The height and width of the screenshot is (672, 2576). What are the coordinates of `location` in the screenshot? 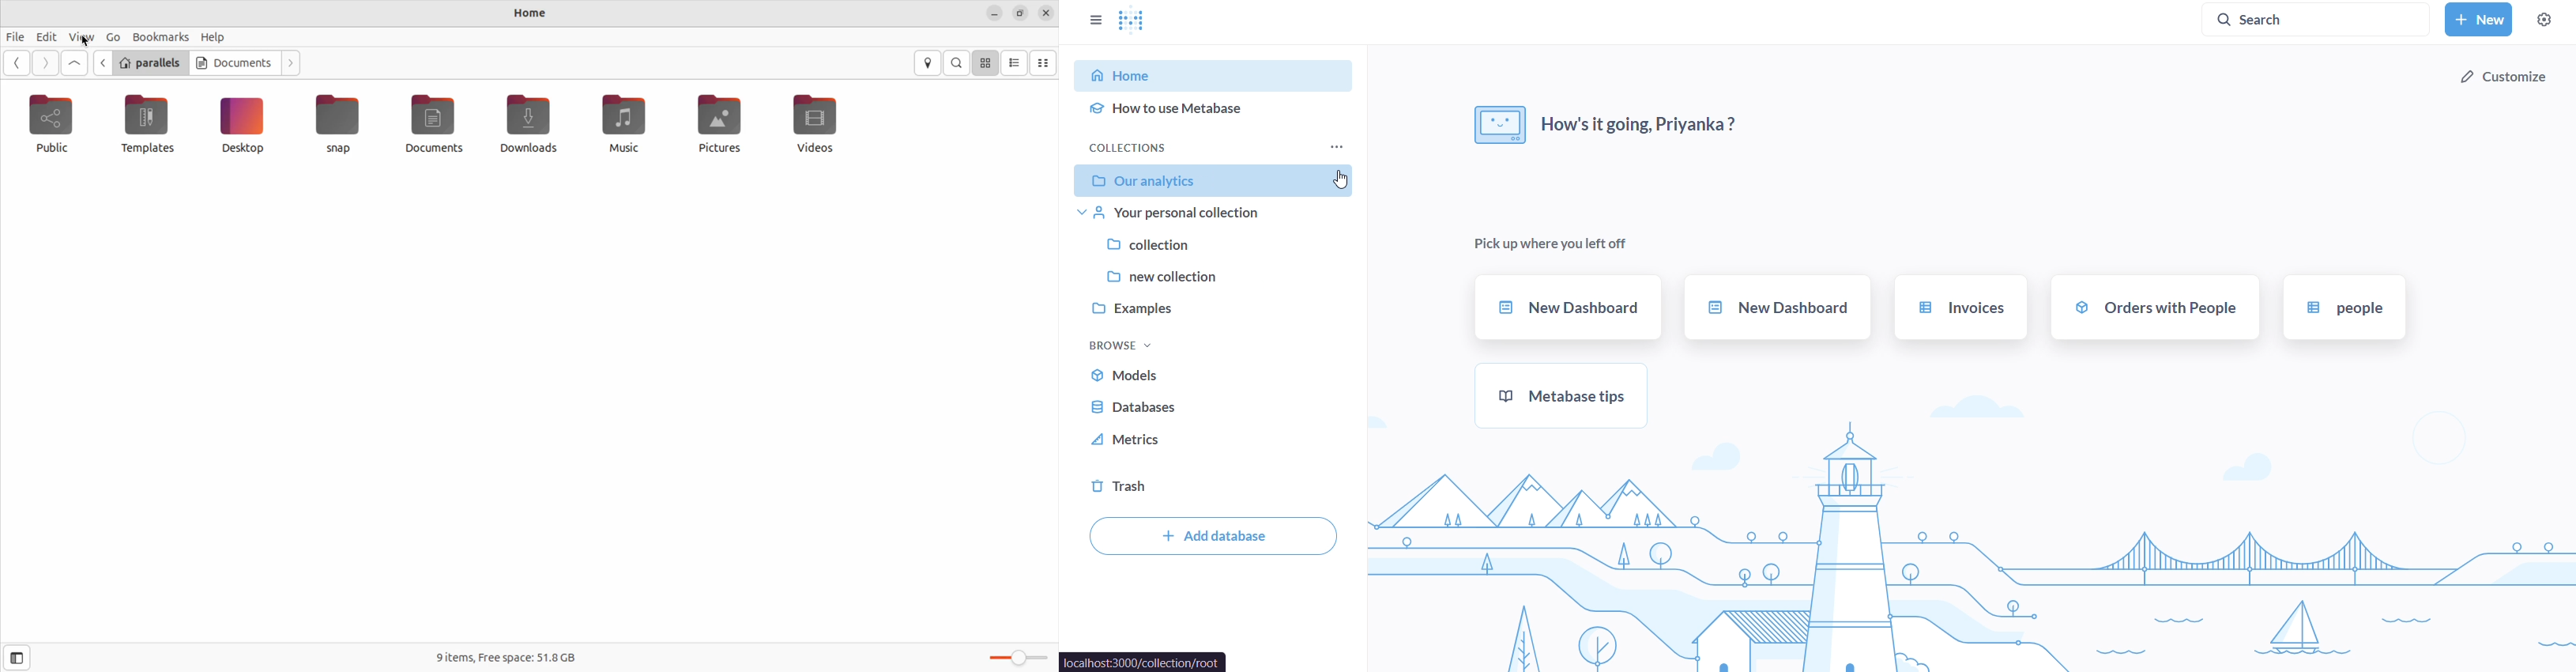 It's located at (926, 64).